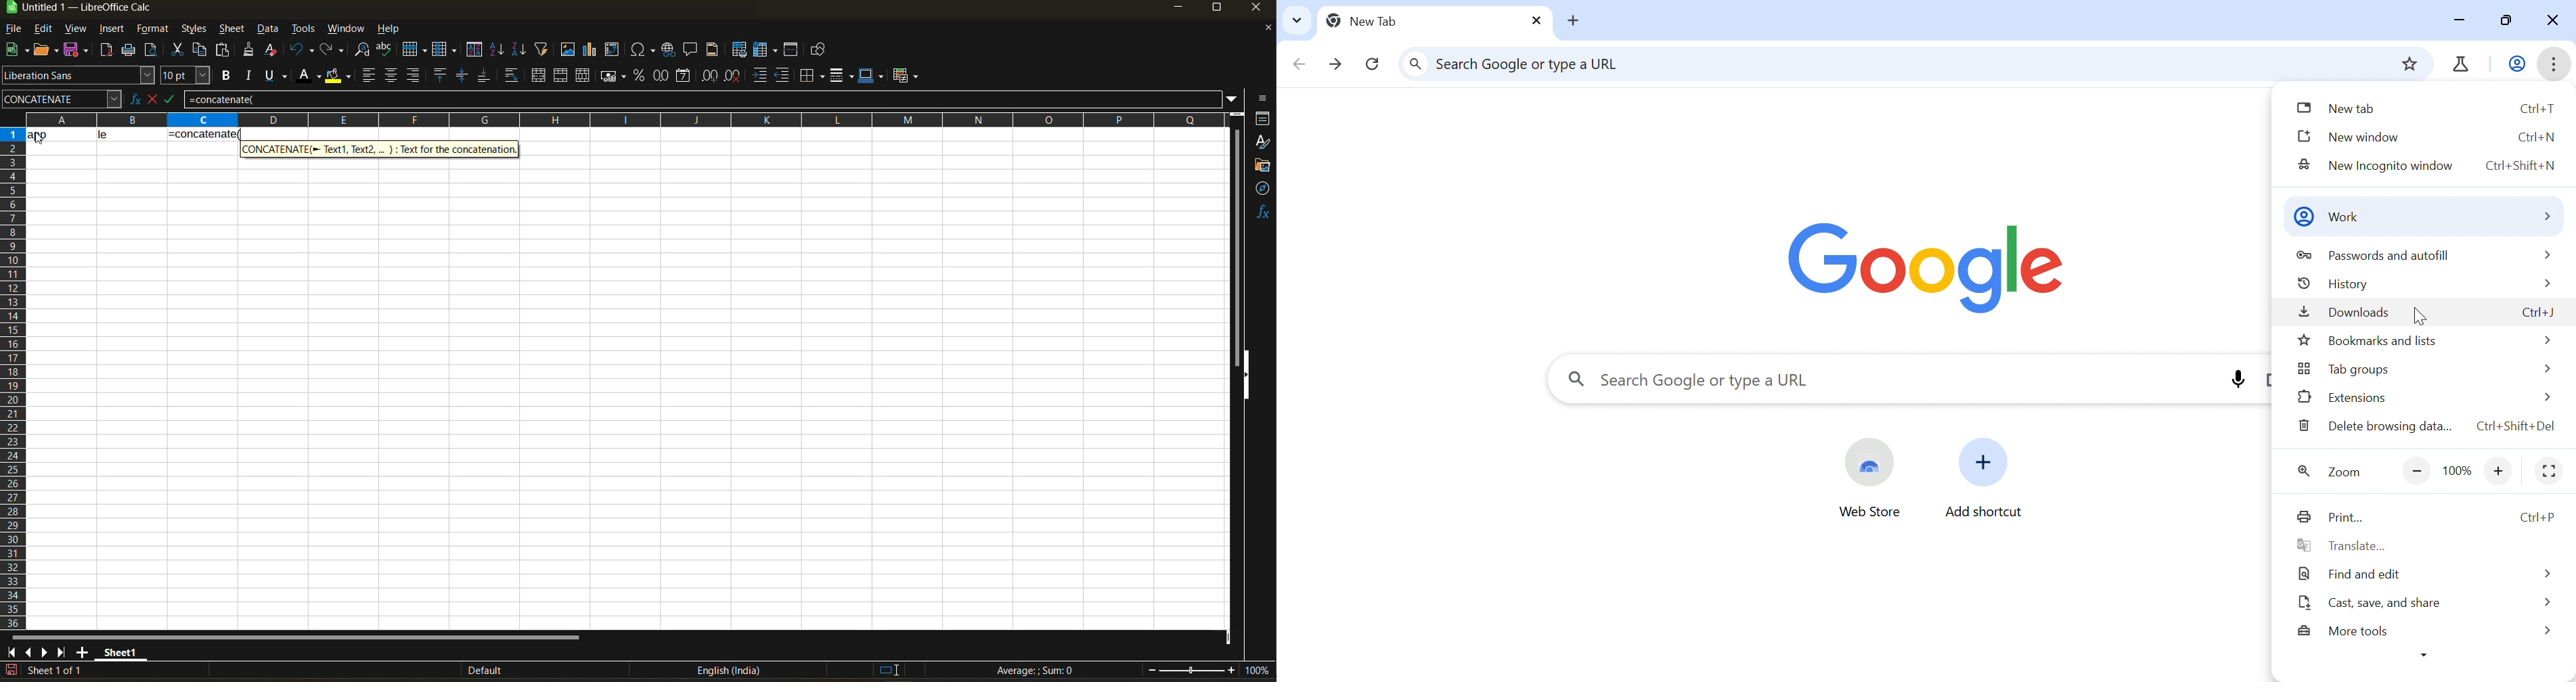  Describe the element at coordinates (2539, 137) in the screenshot. I see `Ctrl+N` at that location.